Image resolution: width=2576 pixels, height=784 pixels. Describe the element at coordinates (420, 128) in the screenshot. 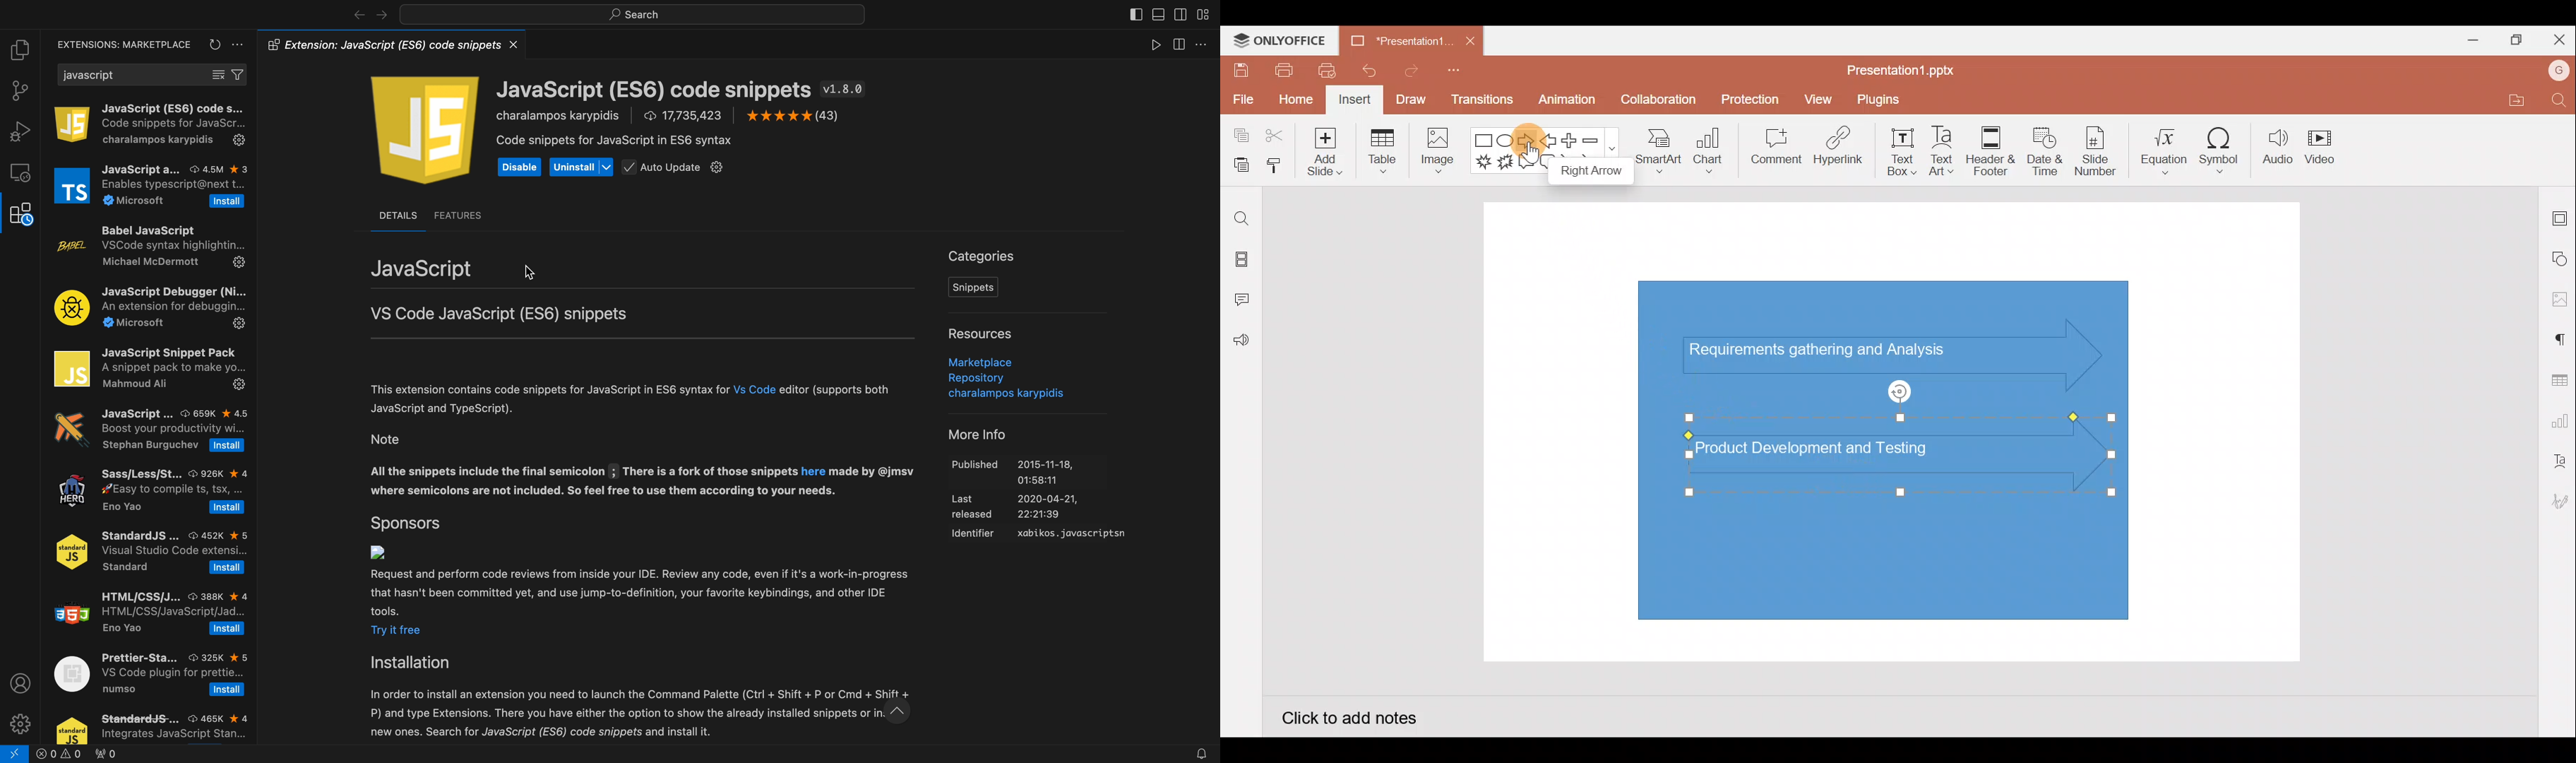

I see `icon` at that location.